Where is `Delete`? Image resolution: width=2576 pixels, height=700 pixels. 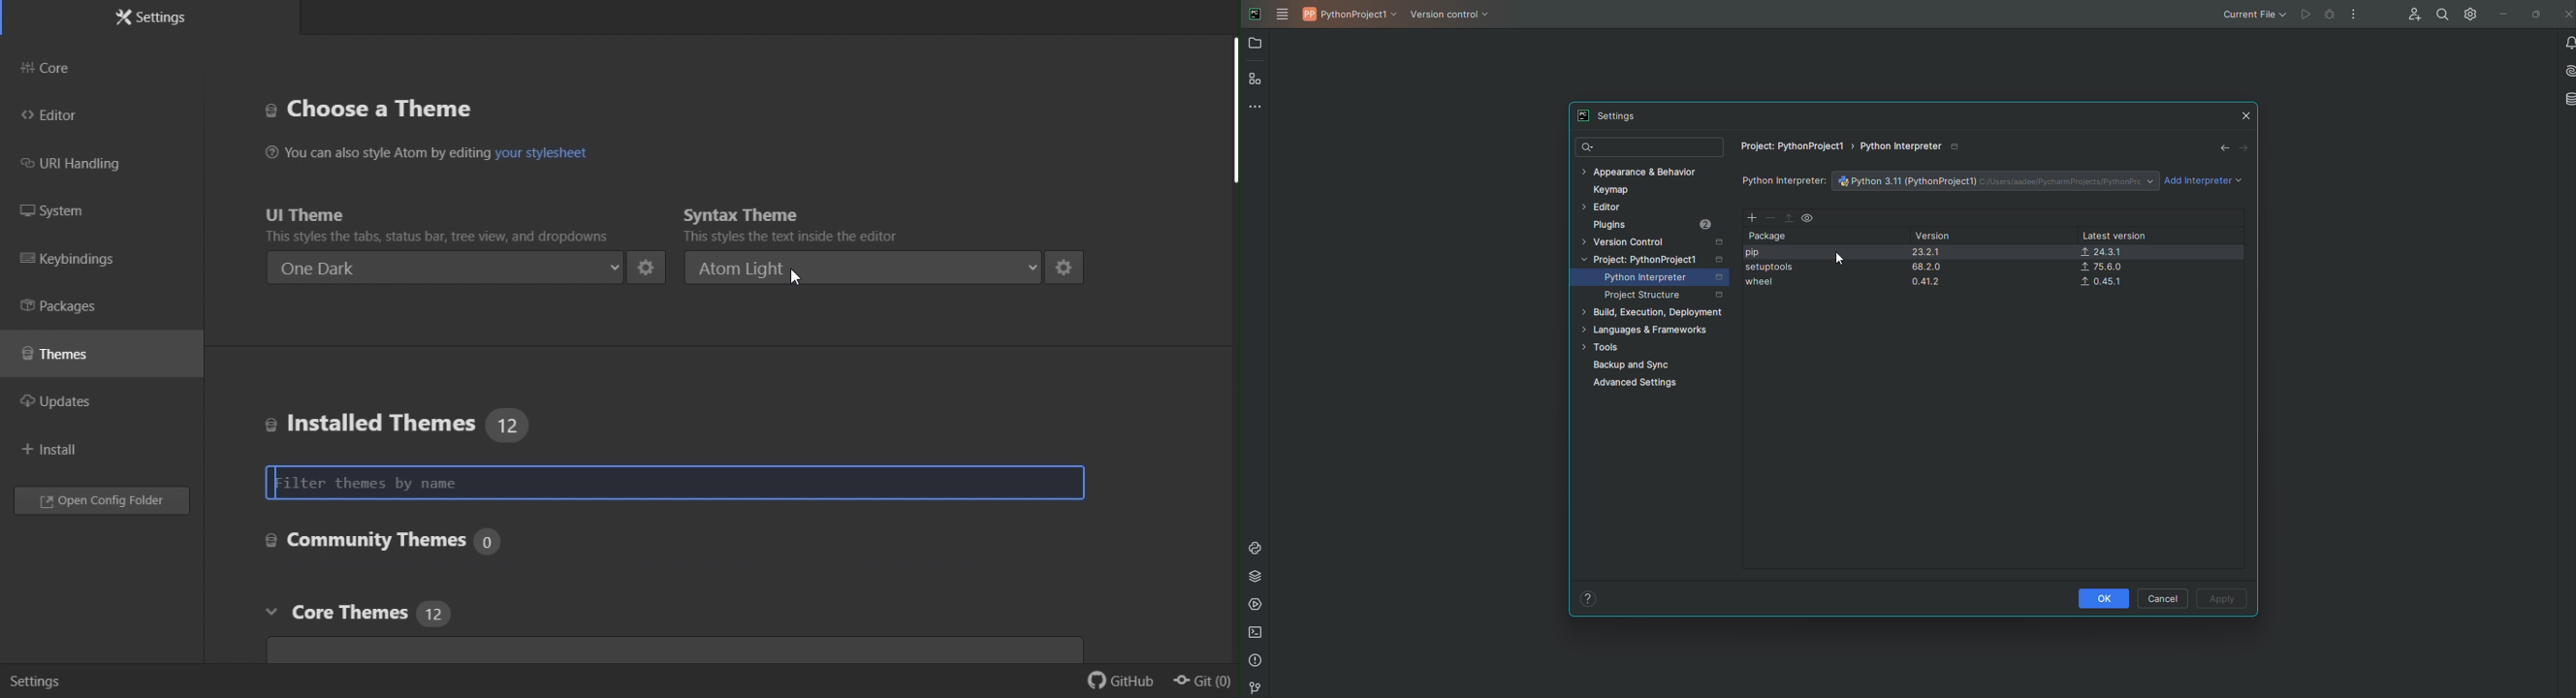
Delete is located at coordinates (1769, 219).